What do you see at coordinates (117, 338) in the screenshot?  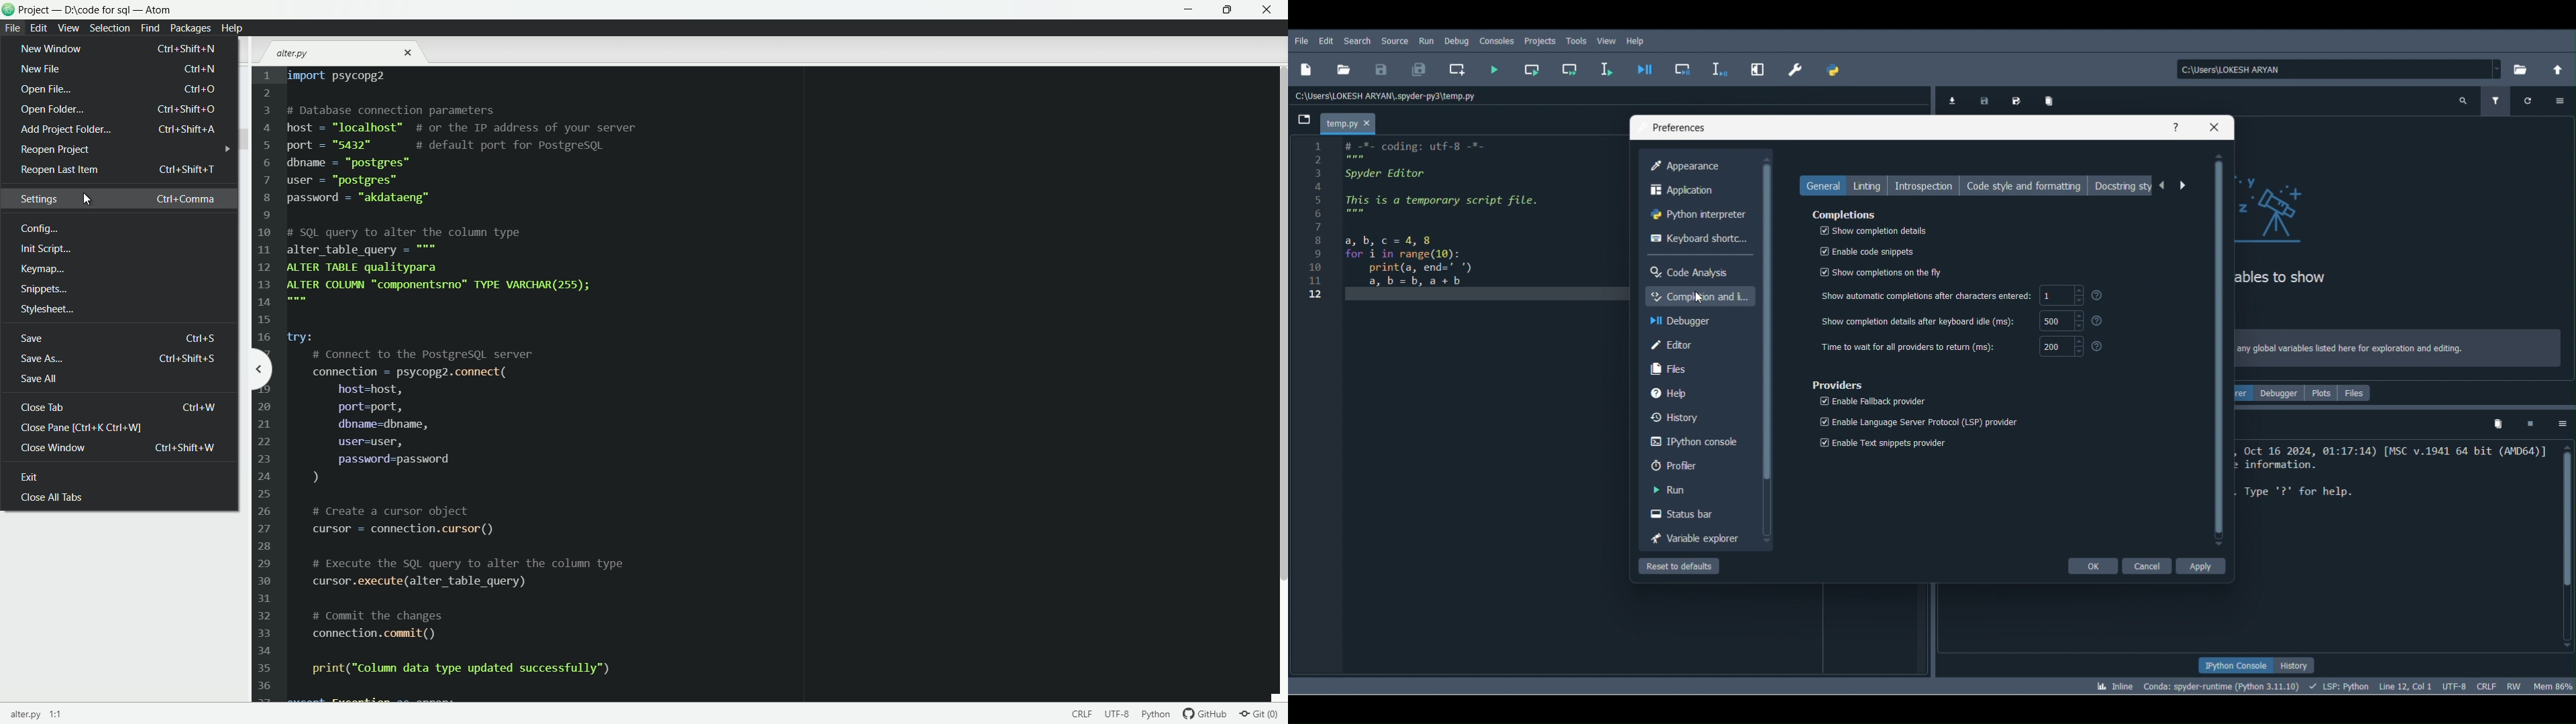 I see `save` at bounding box center [117, 338].